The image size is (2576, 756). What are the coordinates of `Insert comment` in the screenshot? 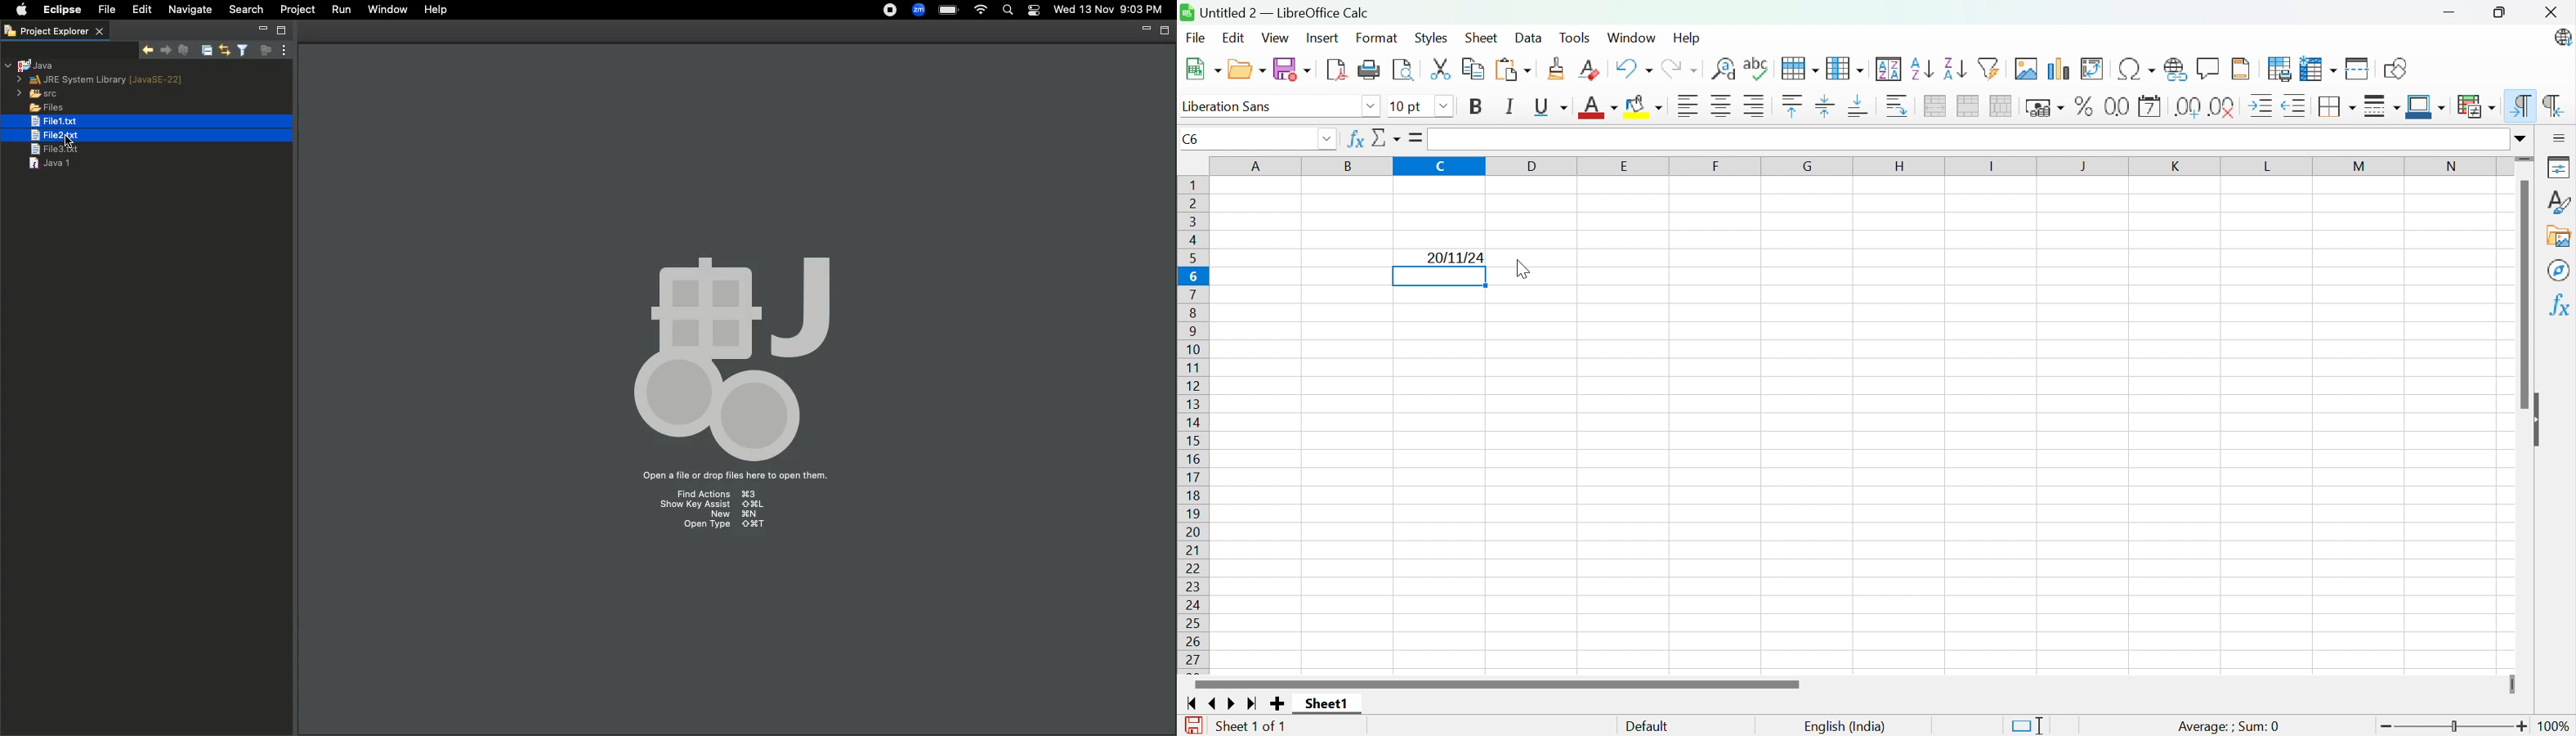 It's located at (2210, 68).